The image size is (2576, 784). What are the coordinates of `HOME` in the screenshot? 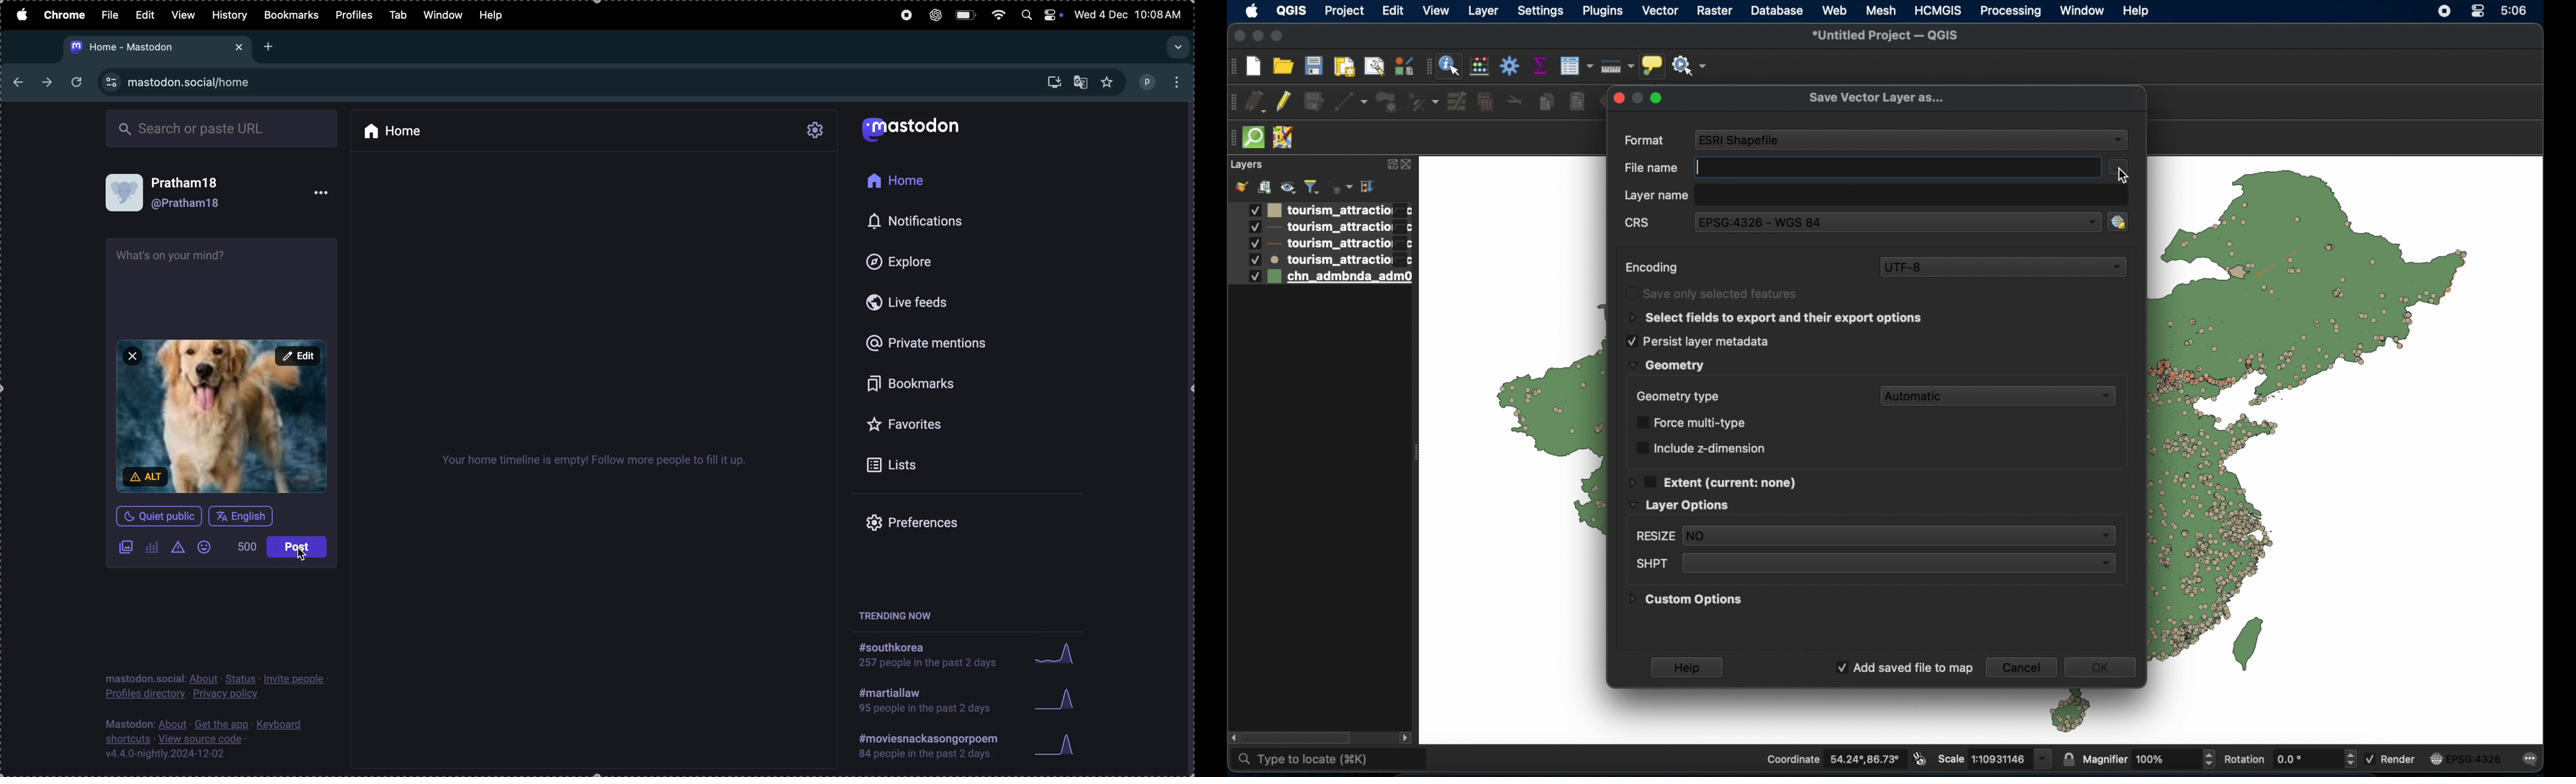 It's located at (895, 180).